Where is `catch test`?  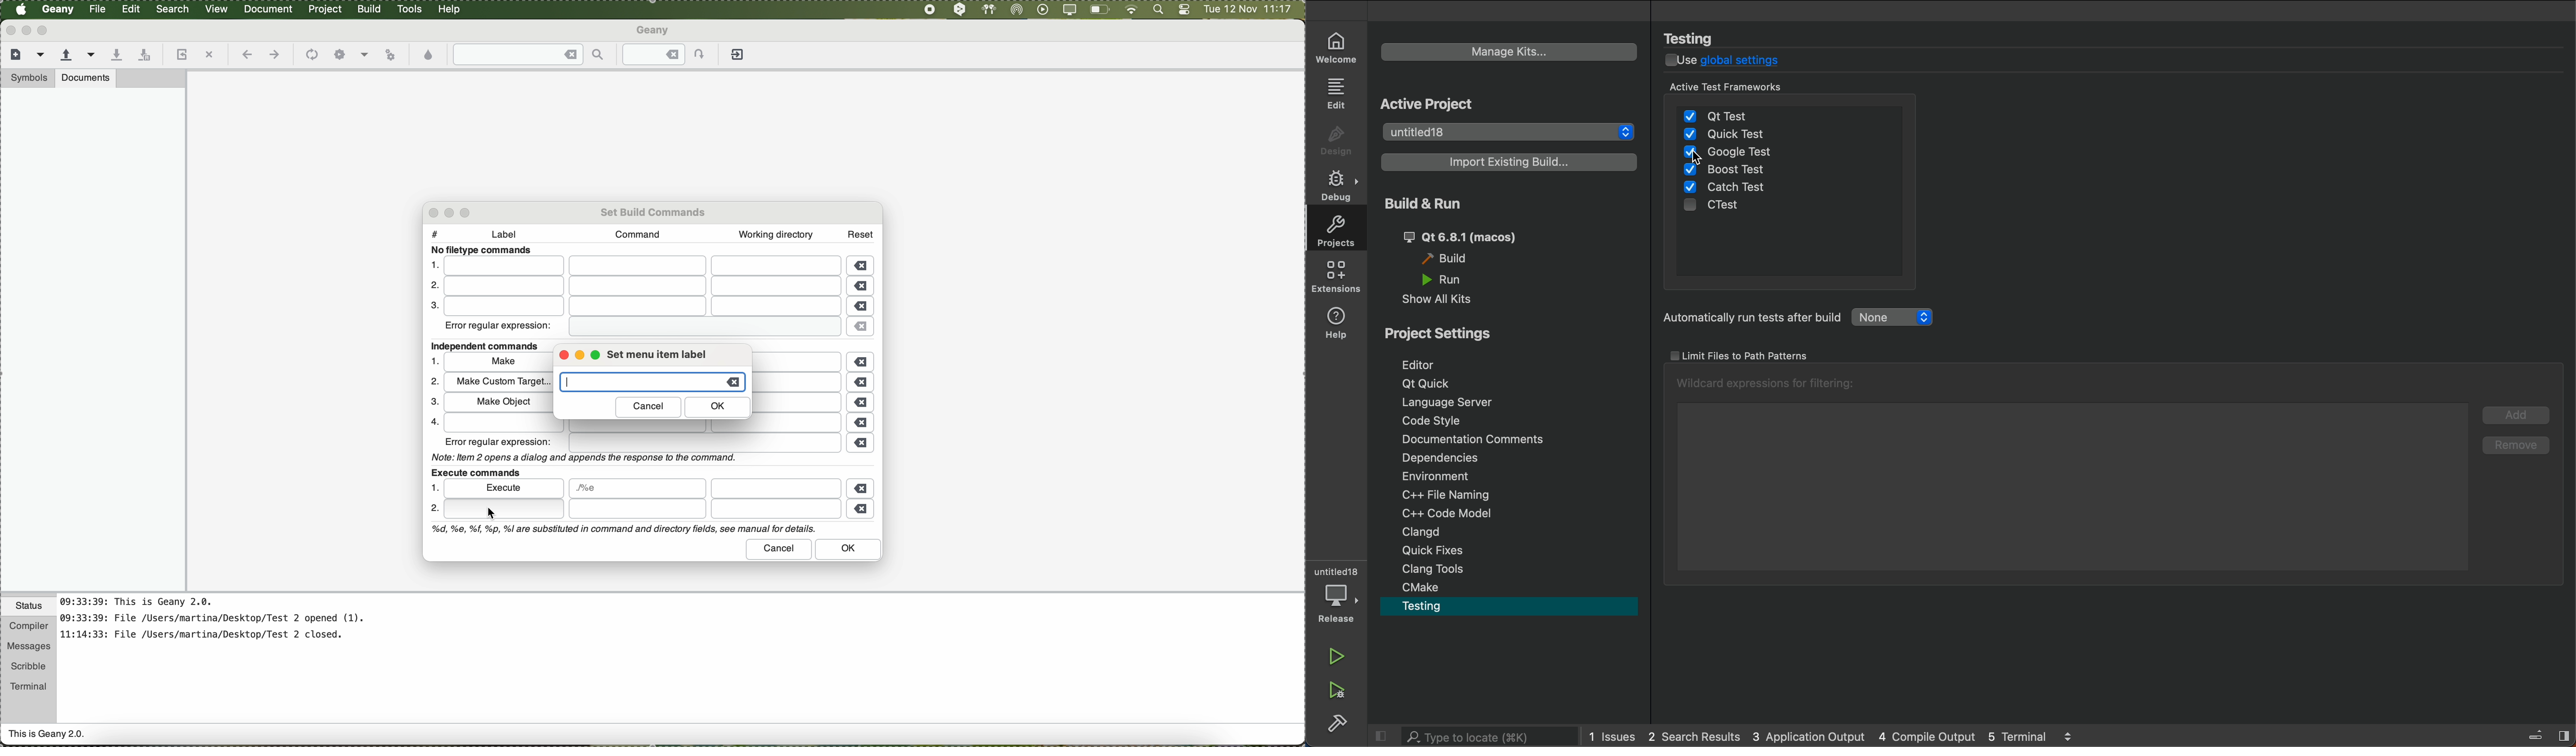 catch test is located at coordinates (1736, 188).